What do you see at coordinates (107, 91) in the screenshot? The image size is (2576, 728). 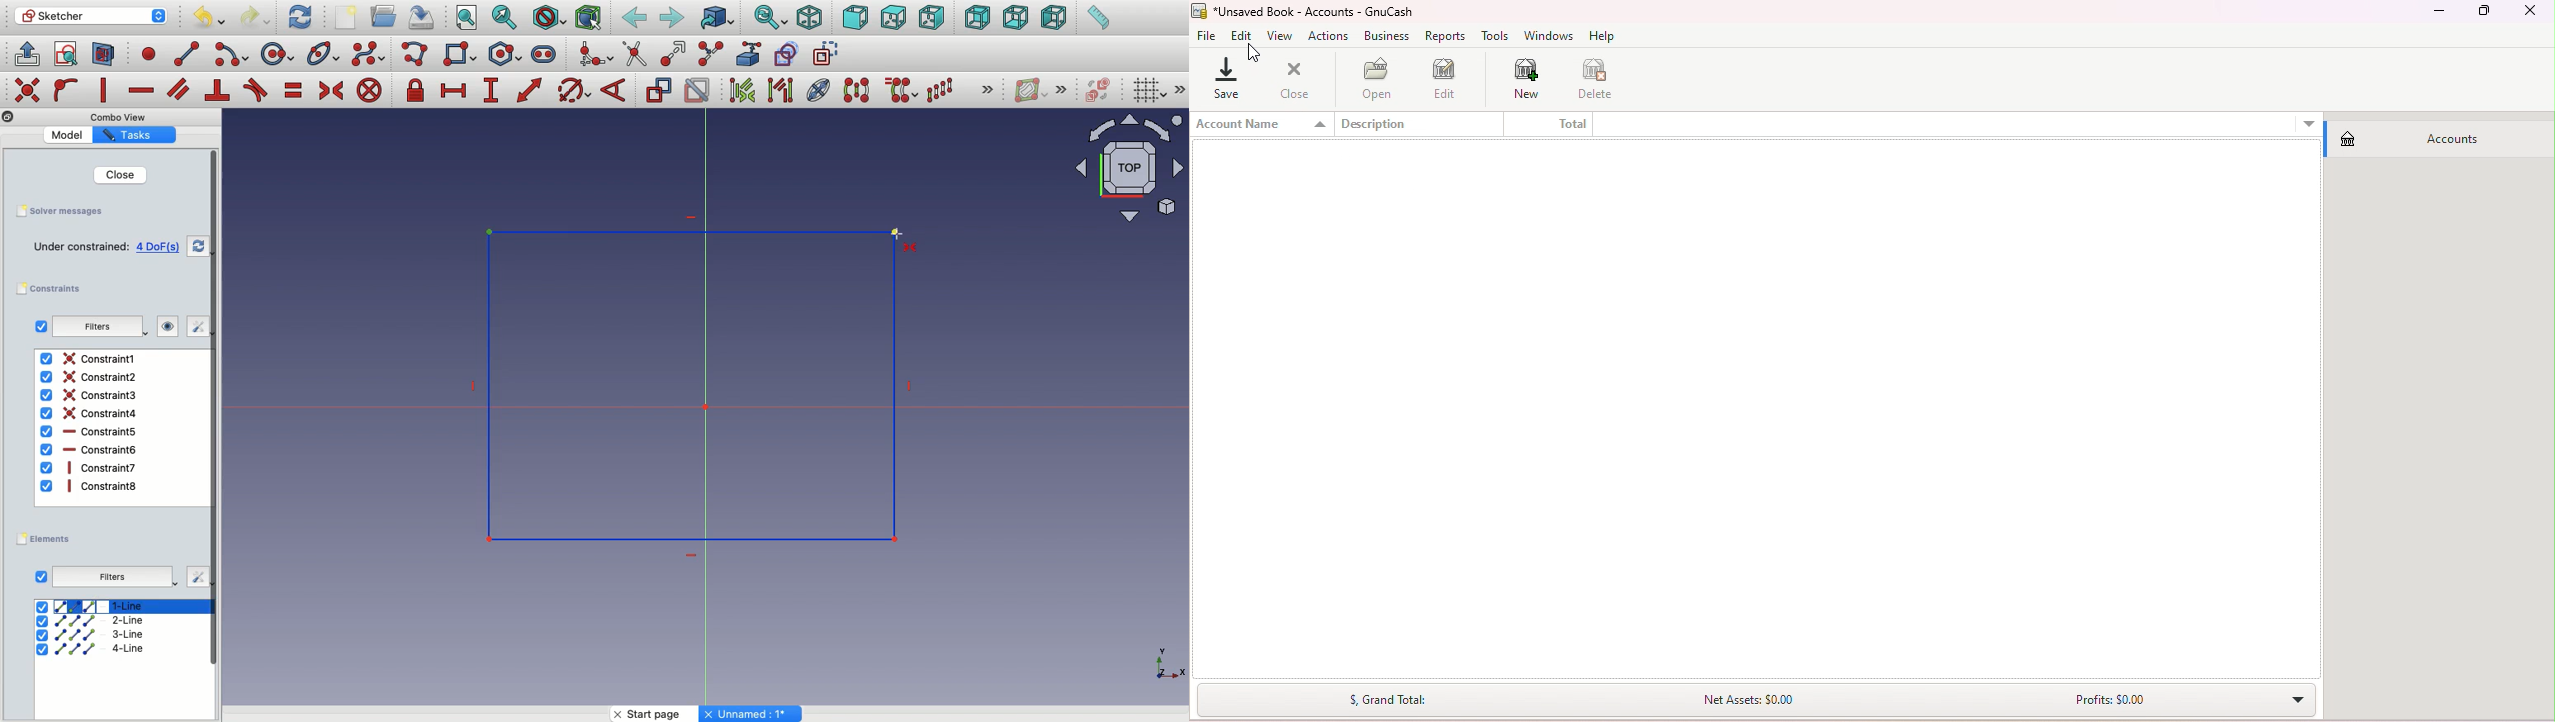 I see `constrain vertically ` at bounding box center [107, 91].